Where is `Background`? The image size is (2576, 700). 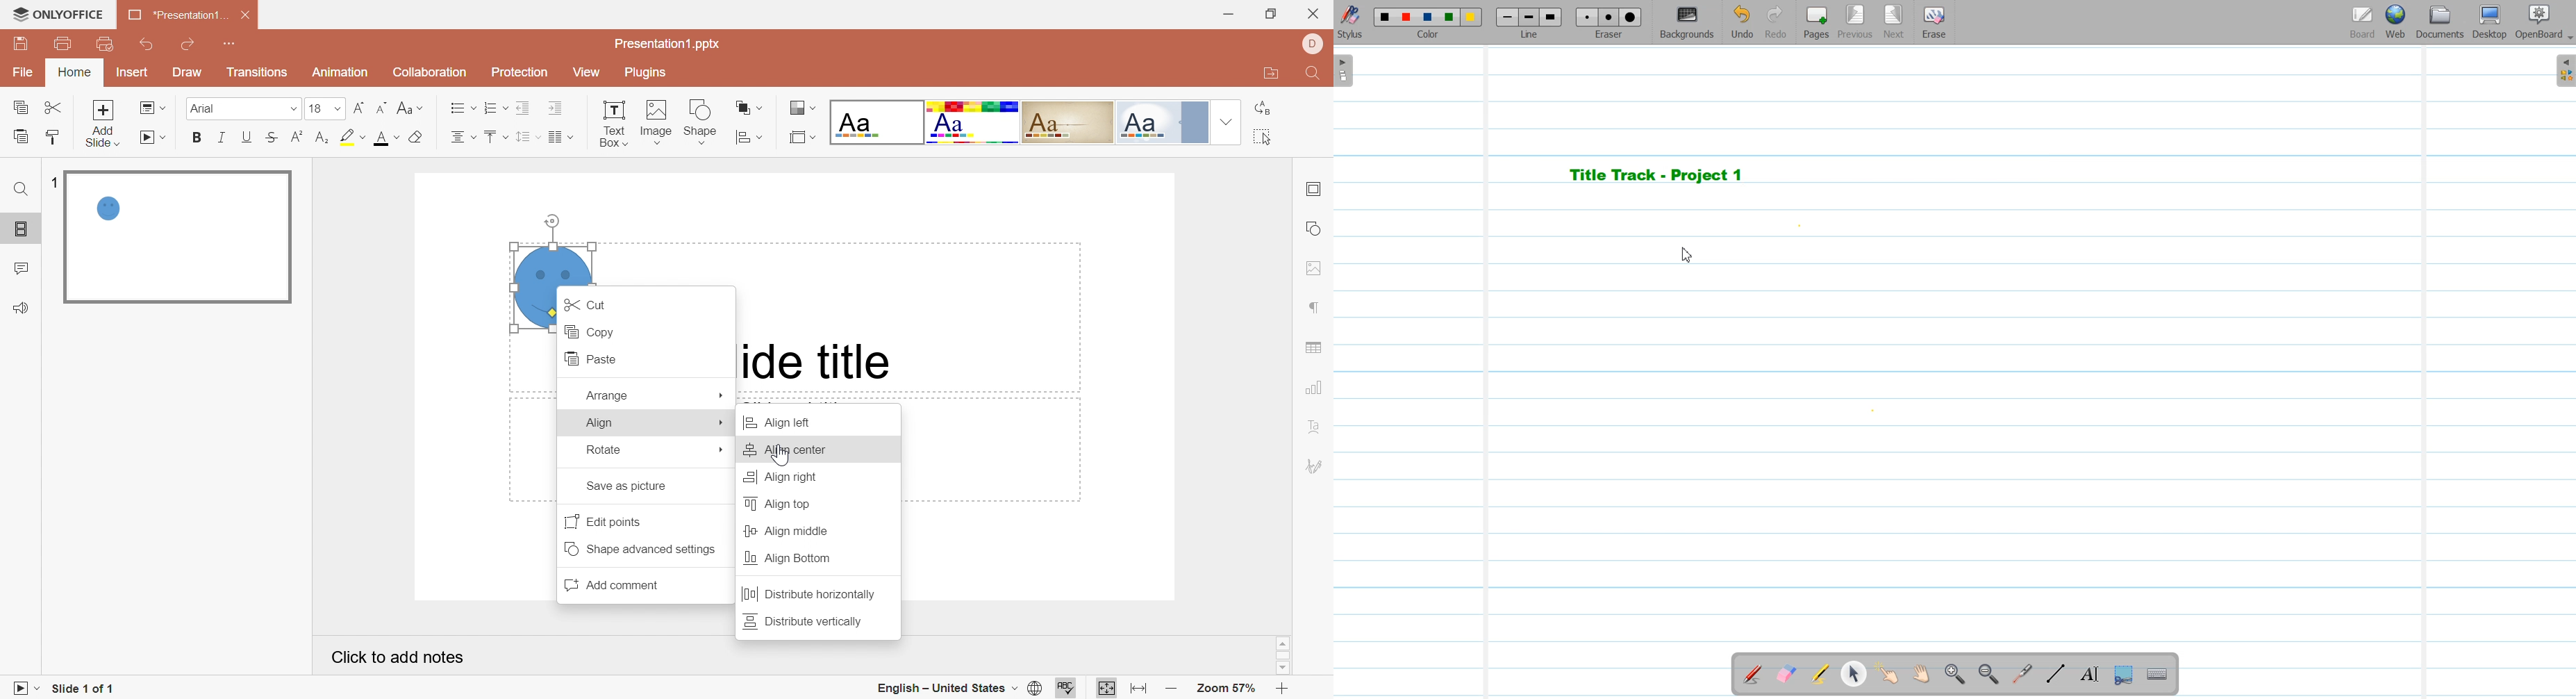
Background is located at coordinates (1688, 23).